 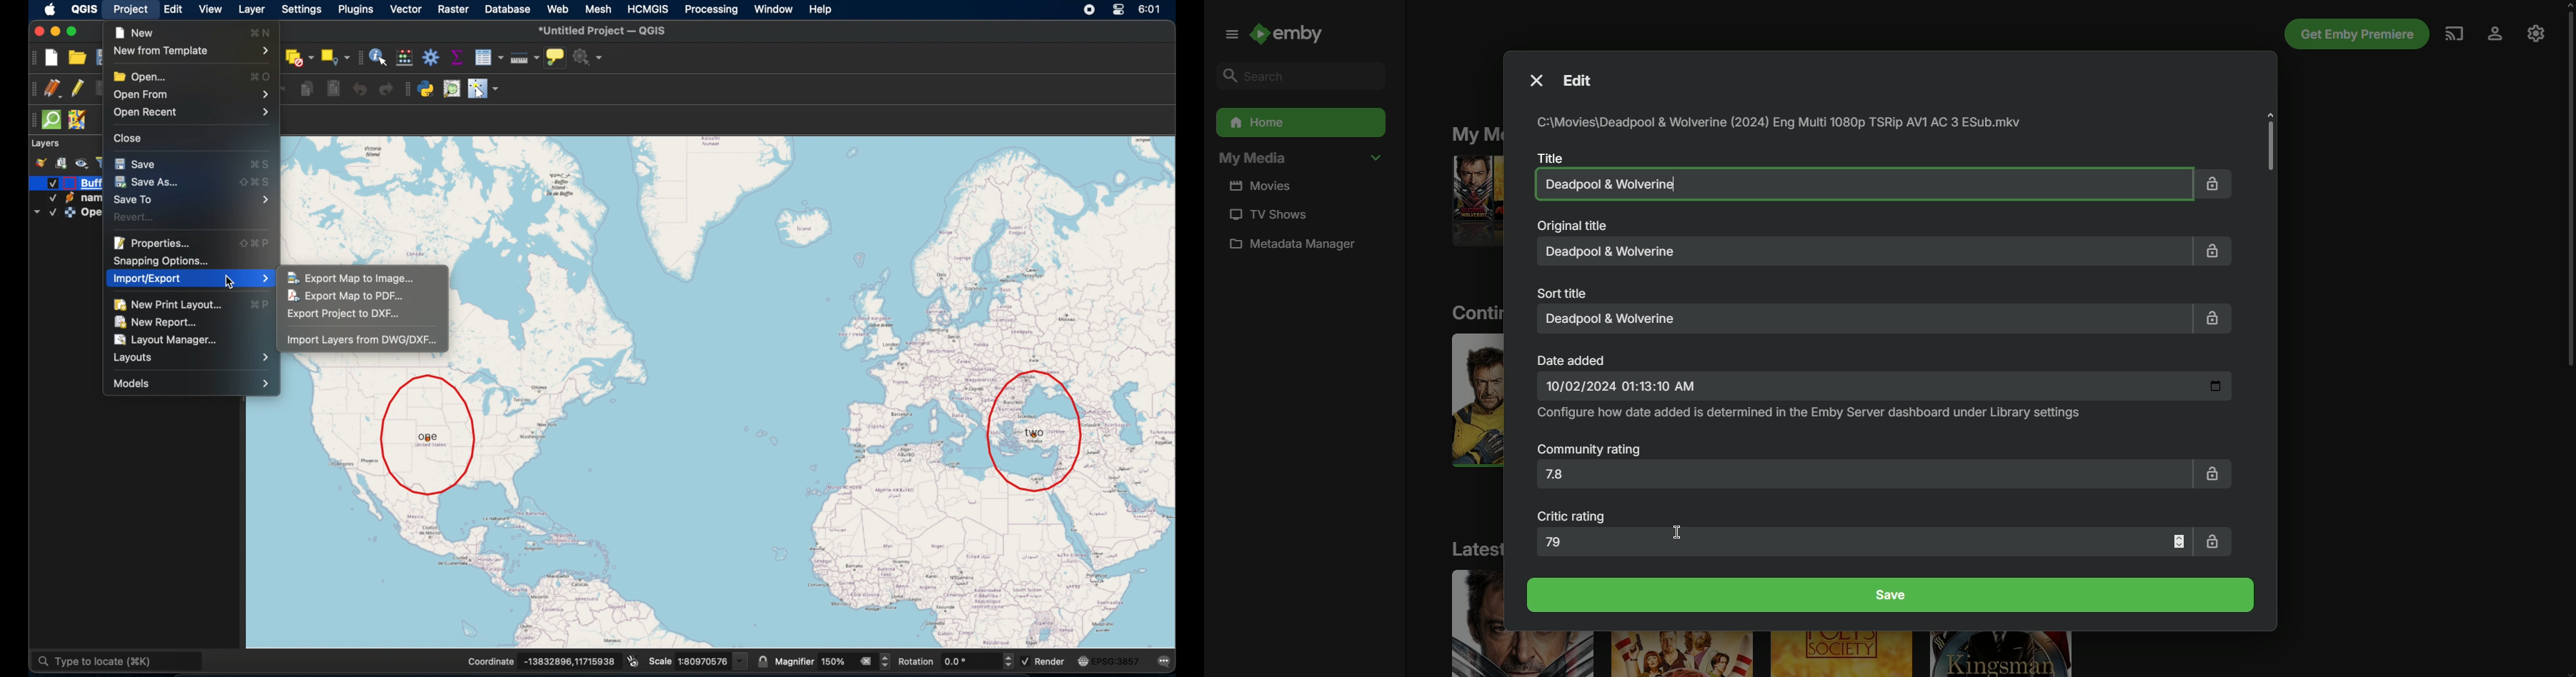 What do you see at coordinates (174, 303) in the screenshot?
I see `new print layout` at bounding box center [174, 303].